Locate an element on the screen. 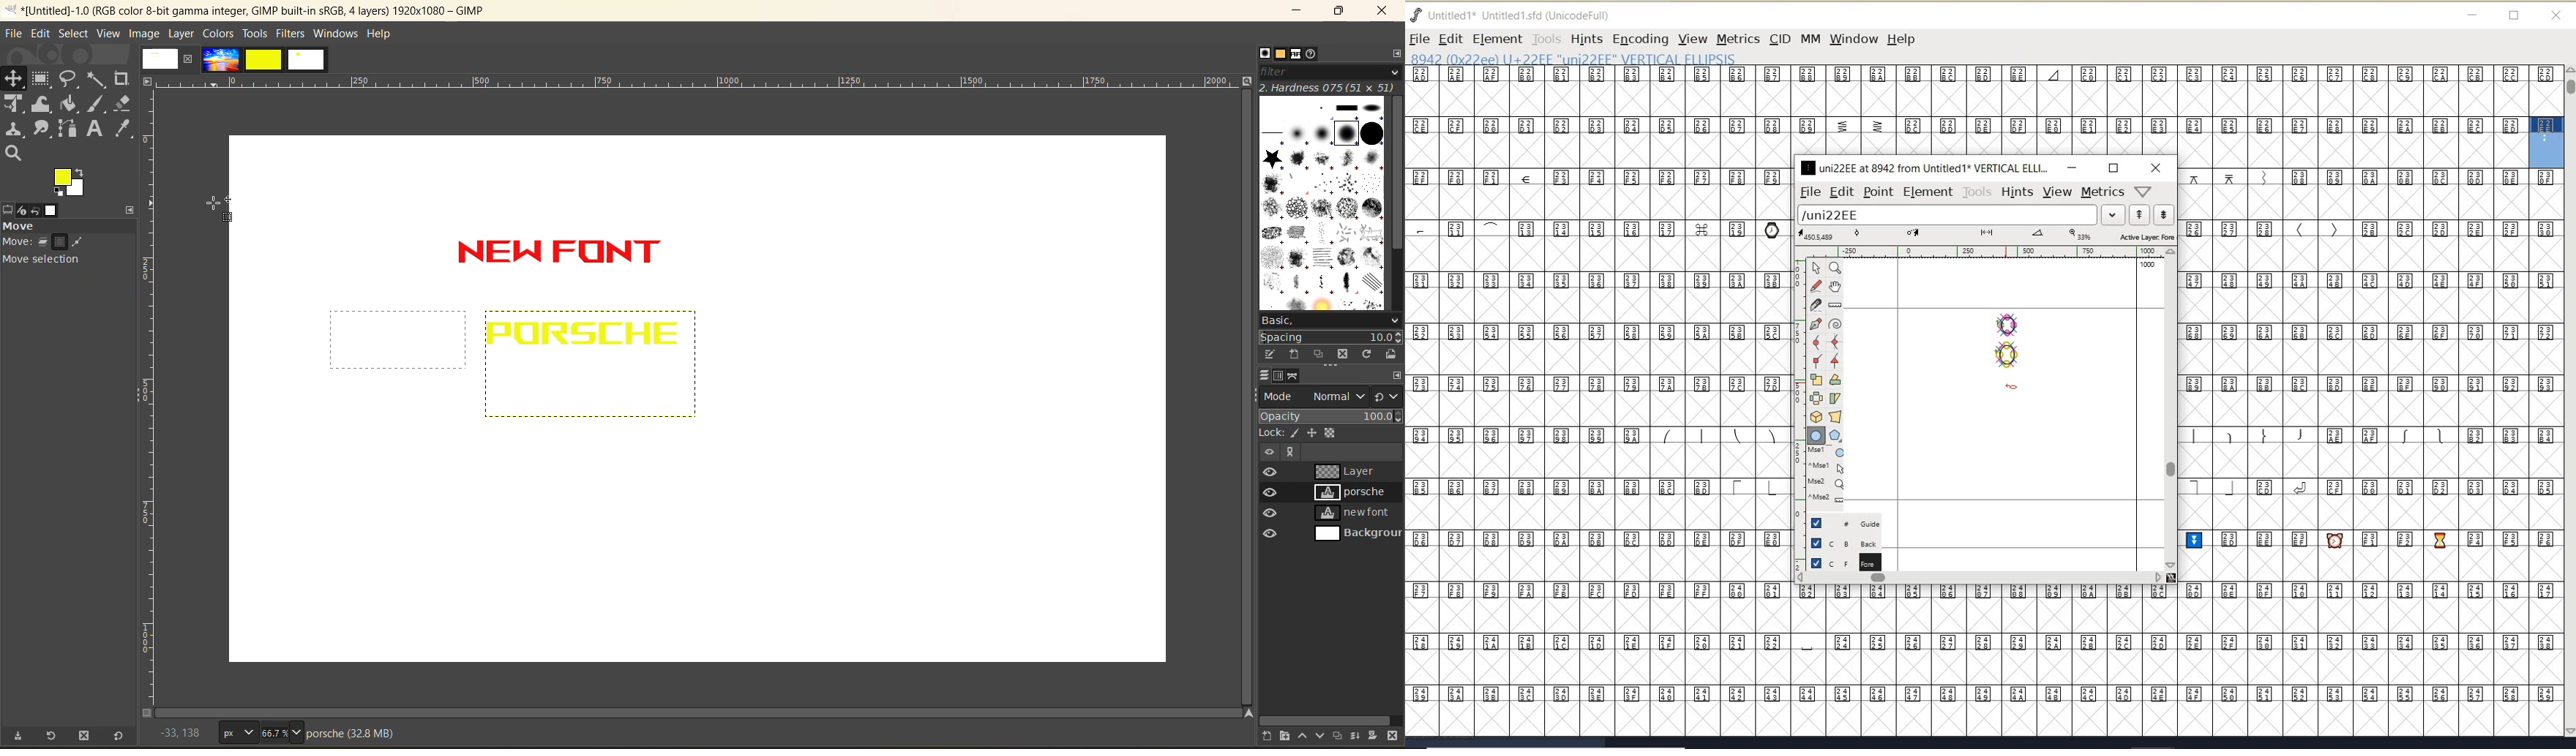 The image size is (2576, 756). FILE is located at coordinates (1419, 39).